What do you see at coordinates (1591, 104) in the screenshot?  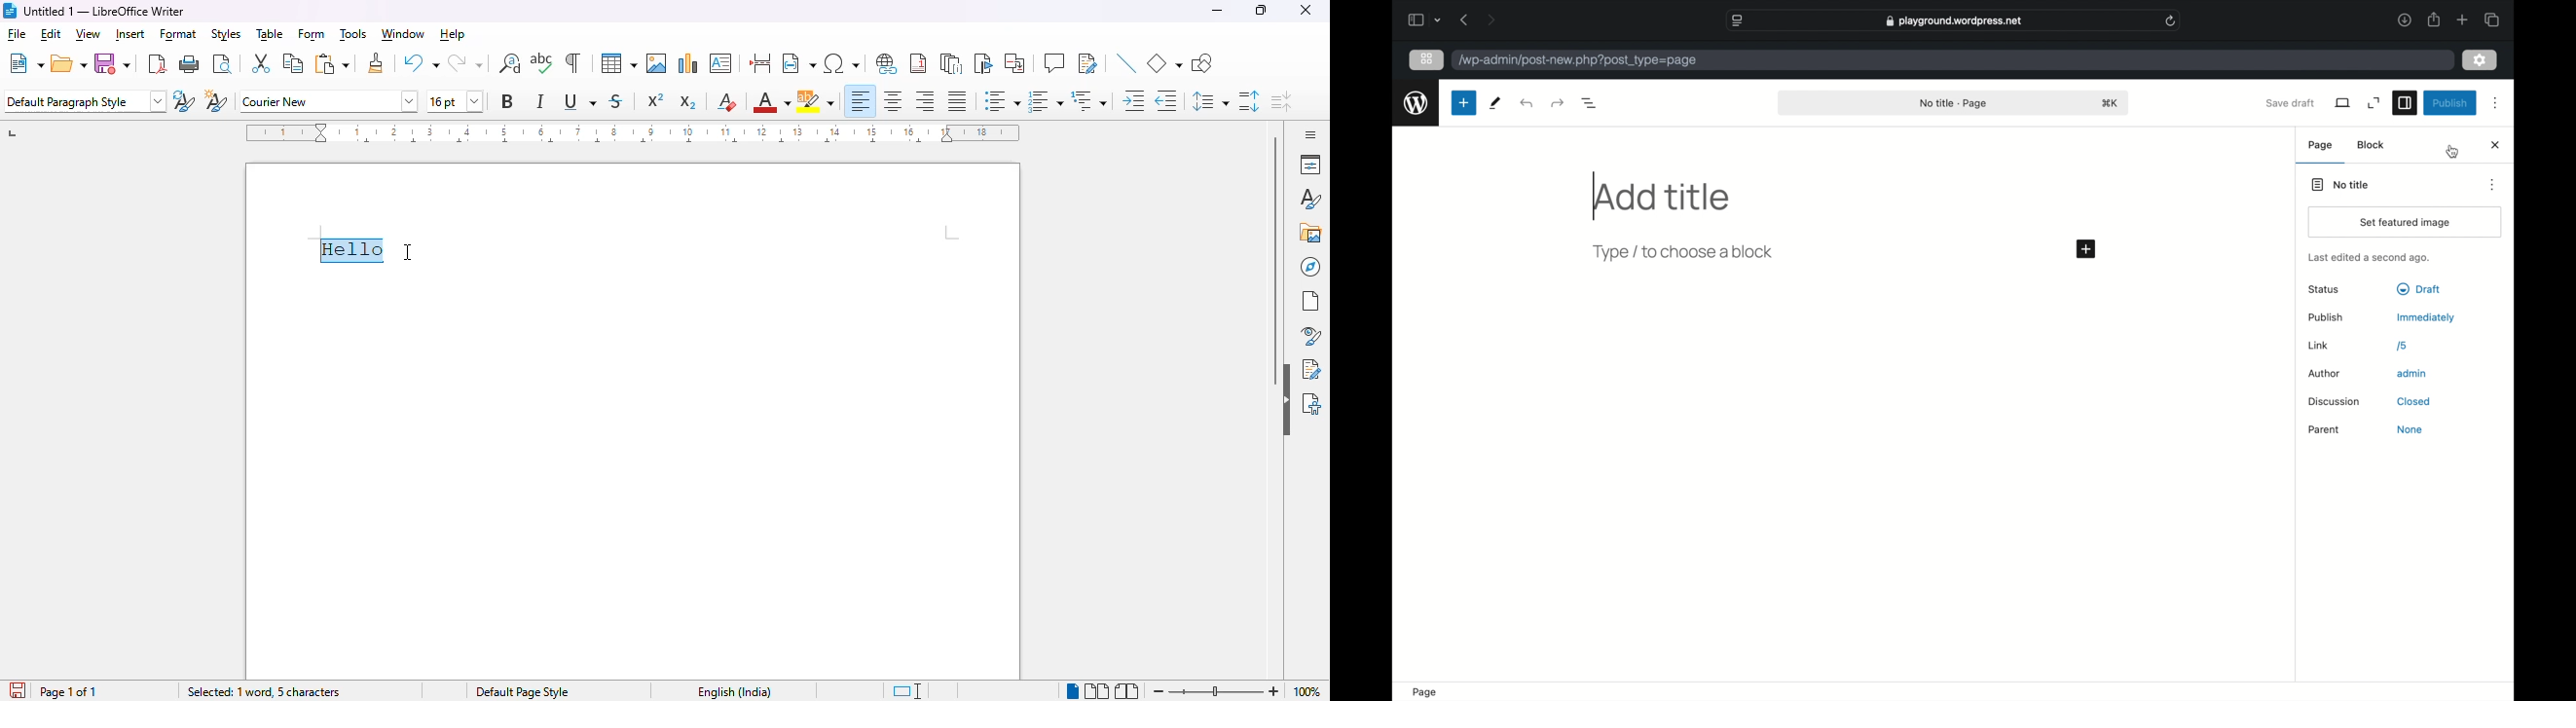 I see `document overview` at bounding box center [1591, 104].